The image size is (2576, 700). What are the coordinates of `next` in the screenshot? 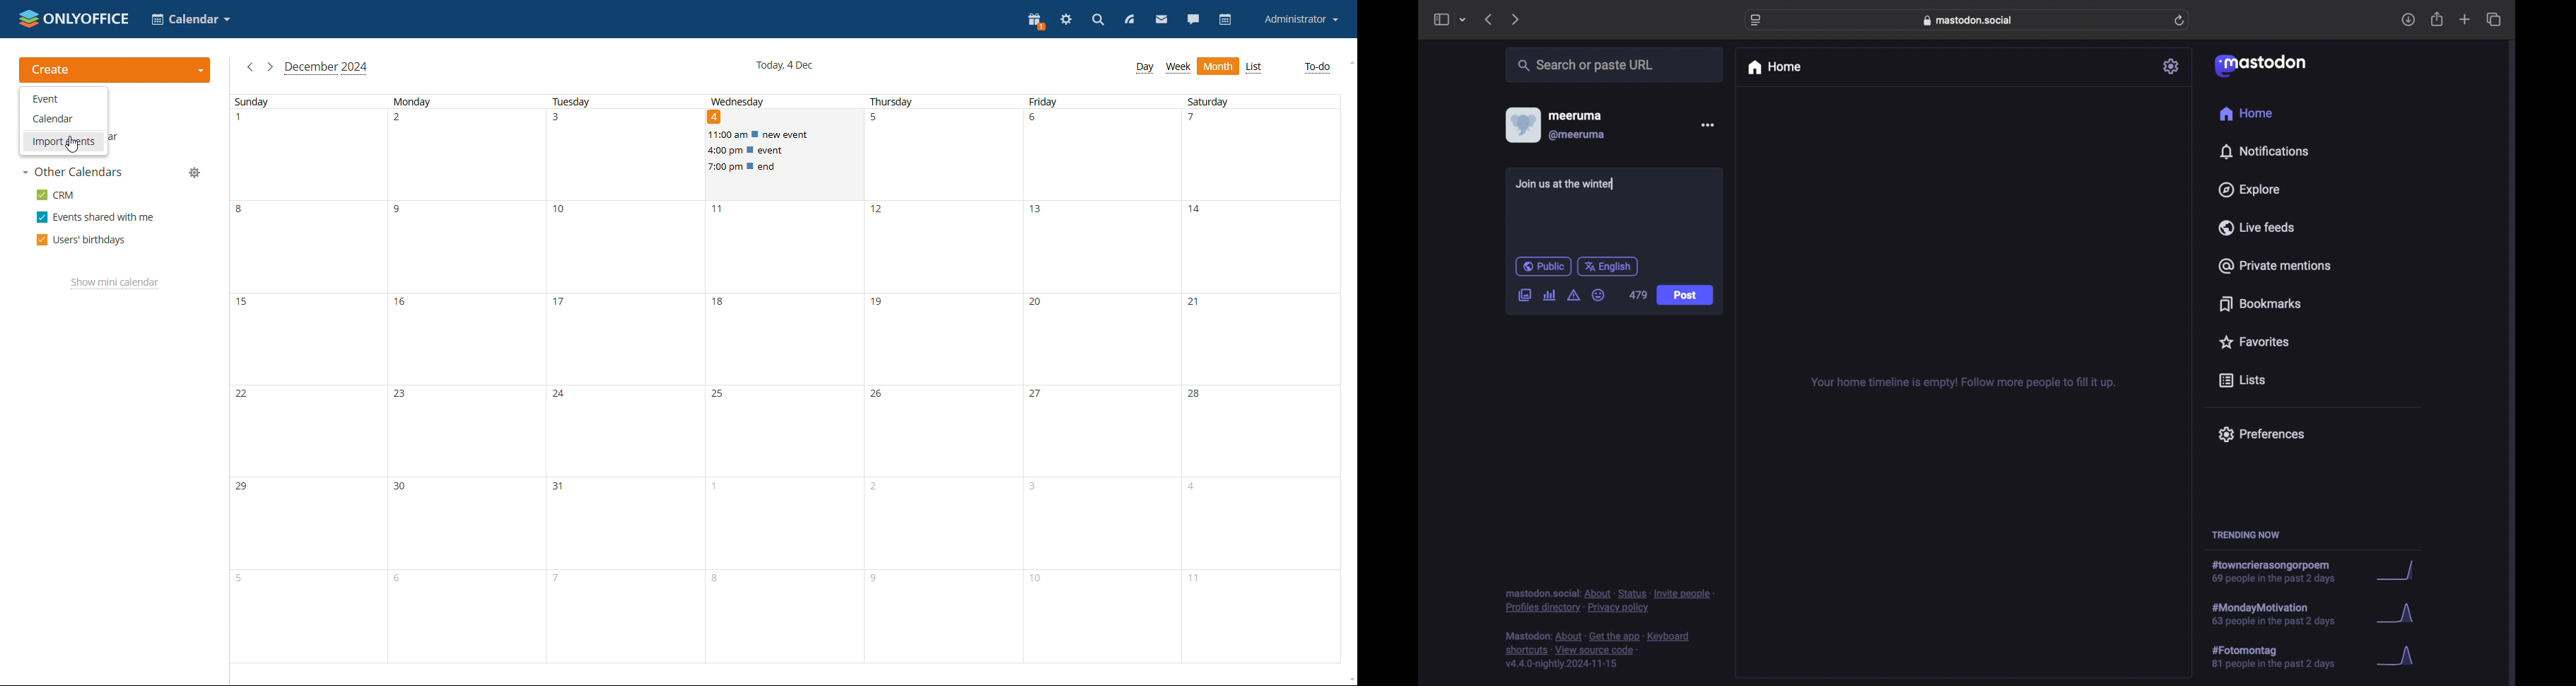 It's located at (1517, 19).